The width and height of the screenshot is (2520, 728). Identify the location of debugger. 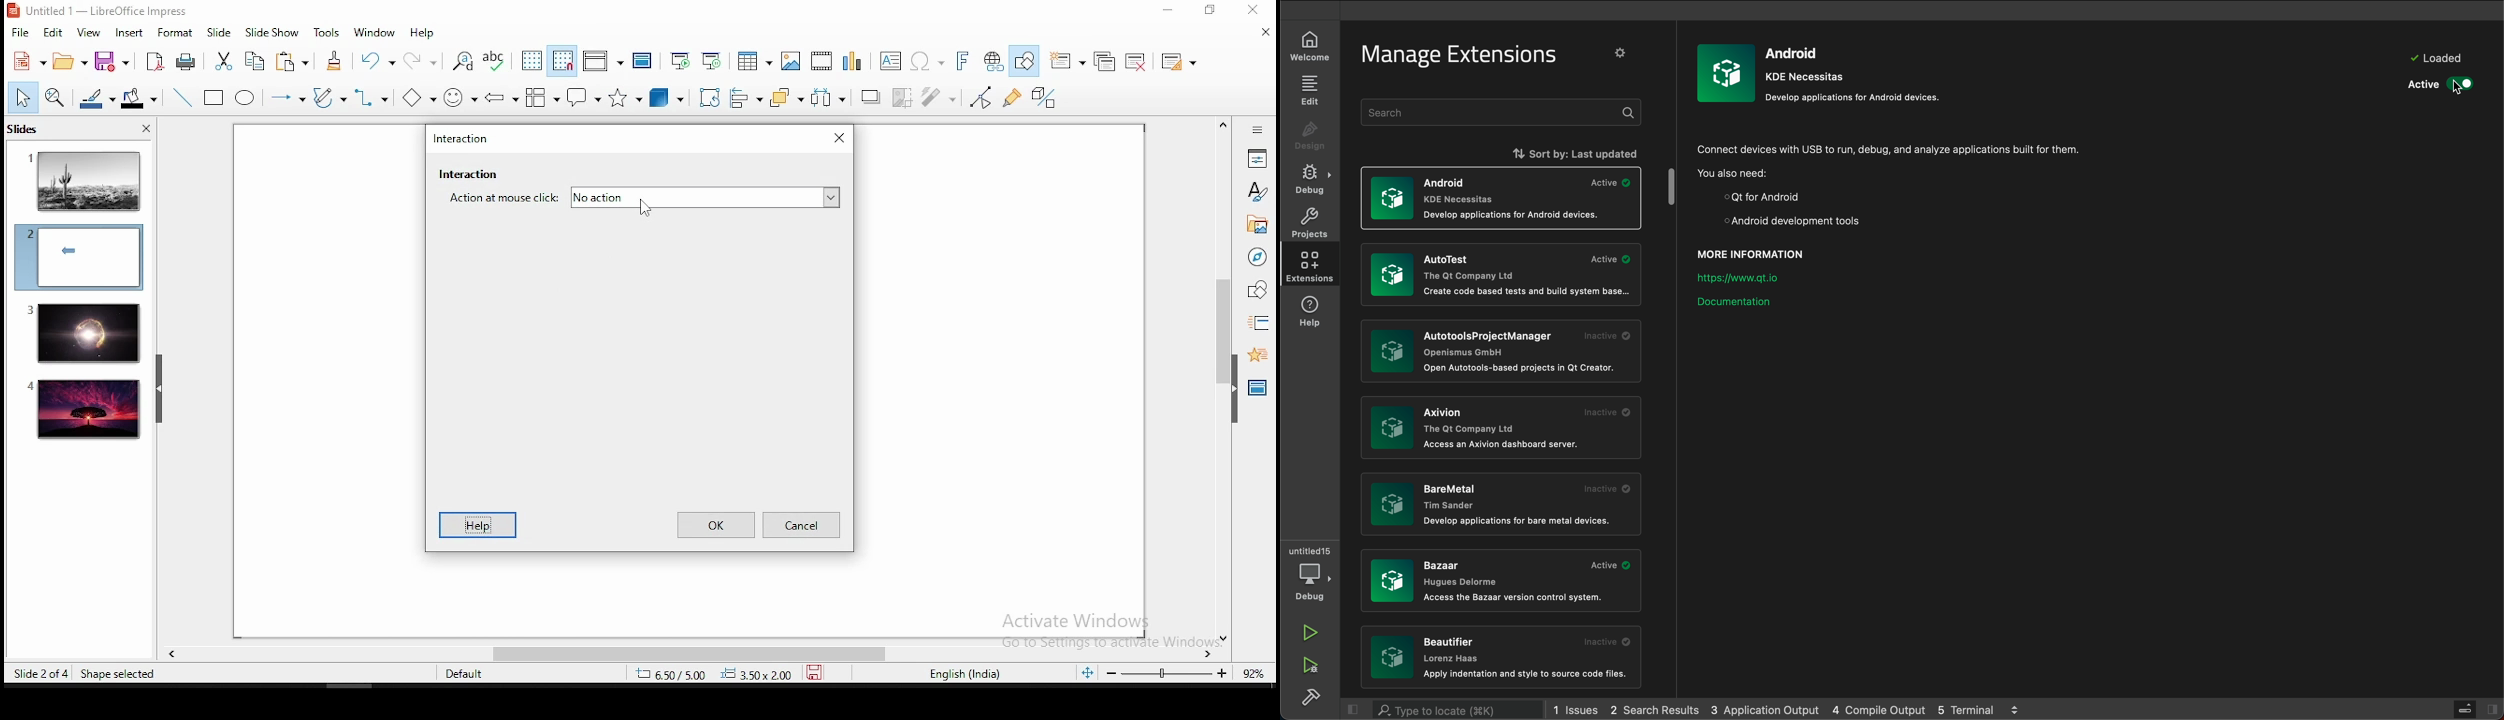
(1311, 572).